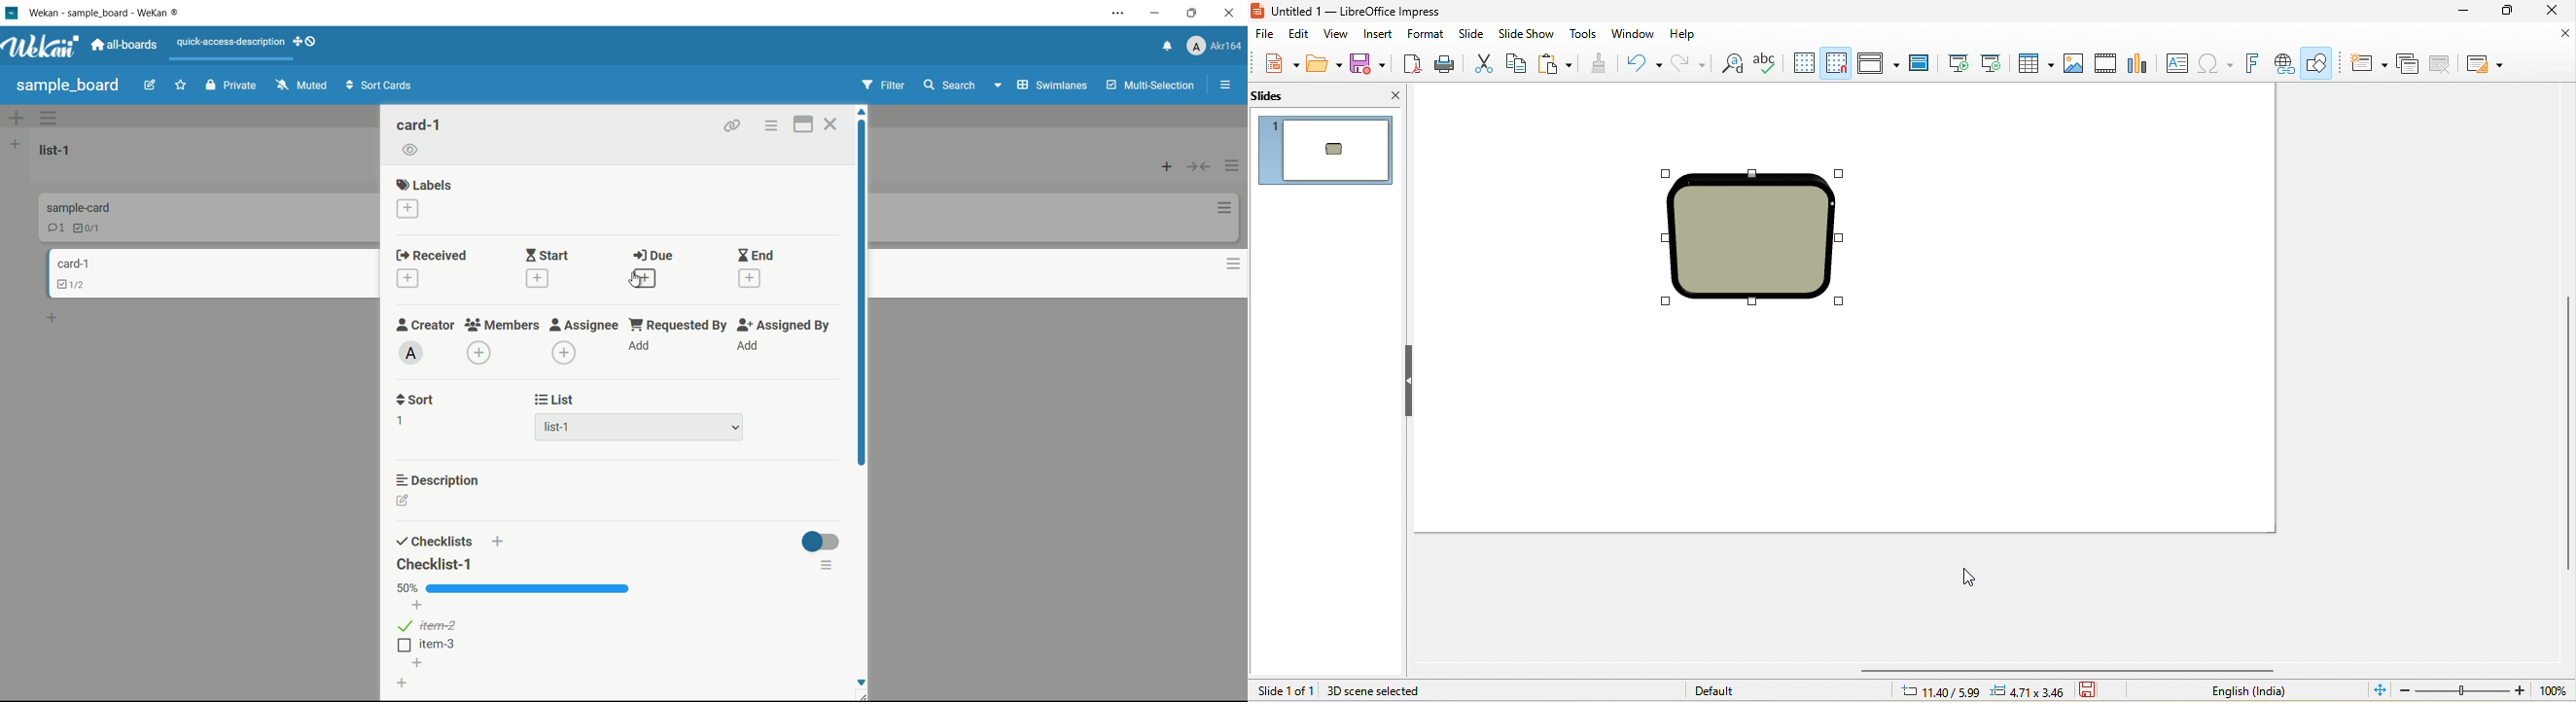  What do you see at coordinates (1413, 62) in the screenshot?
I see `export directly as pdf` at bounding box center [1413, 62].